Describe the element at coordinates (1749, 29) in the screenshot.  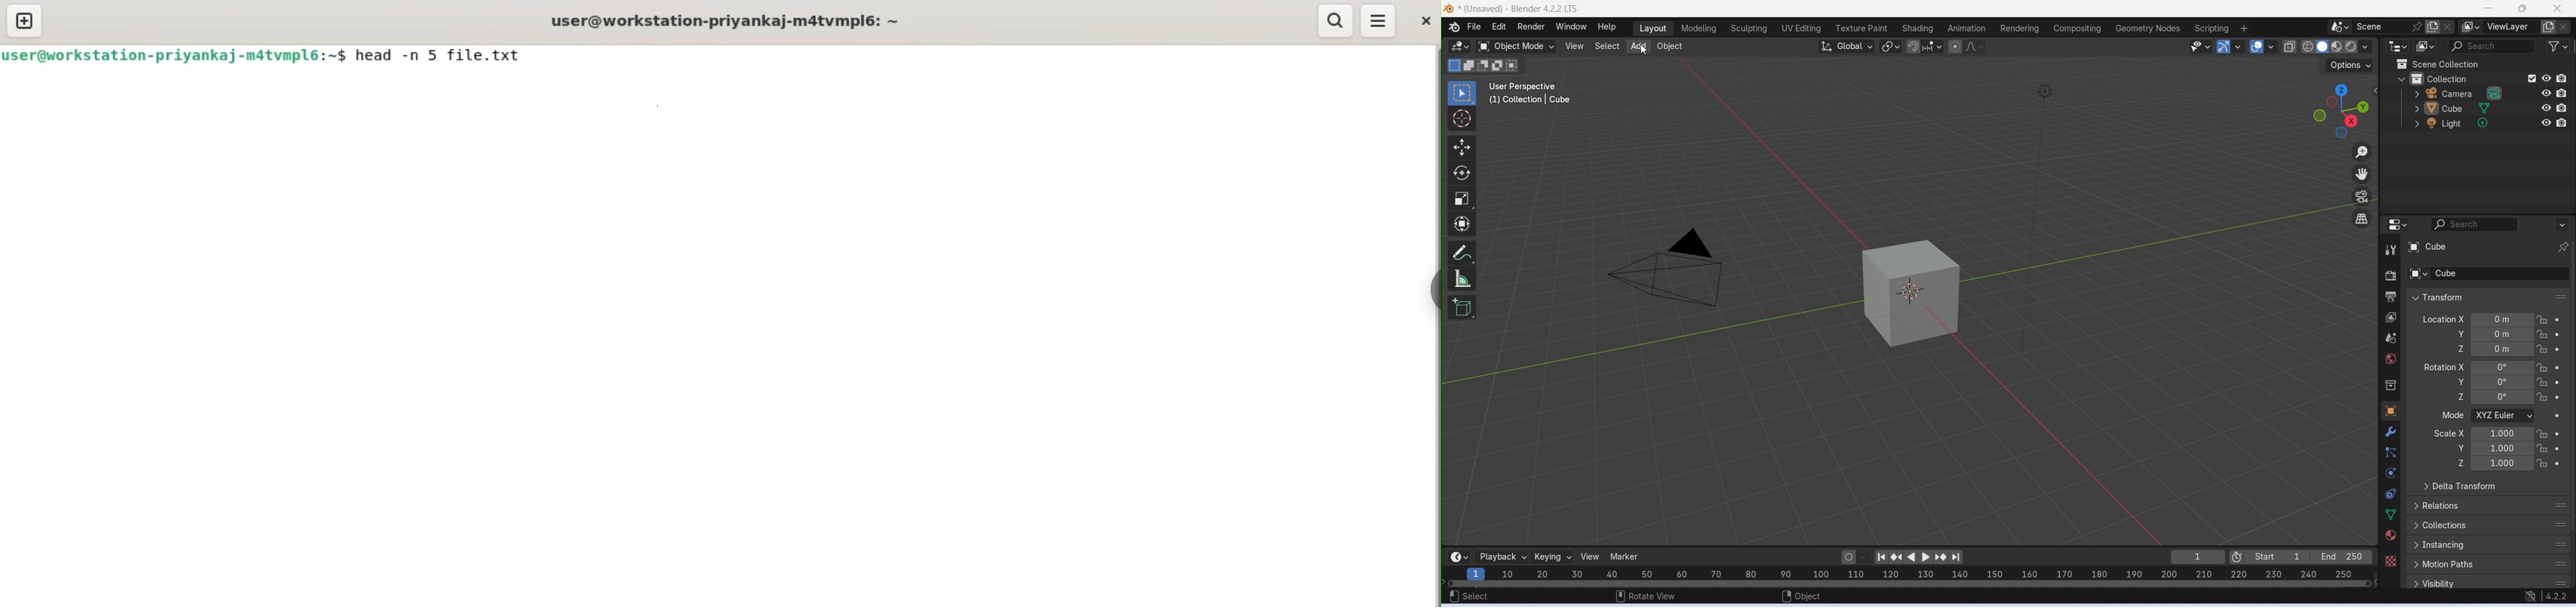
I see `Sculpting` at that location.